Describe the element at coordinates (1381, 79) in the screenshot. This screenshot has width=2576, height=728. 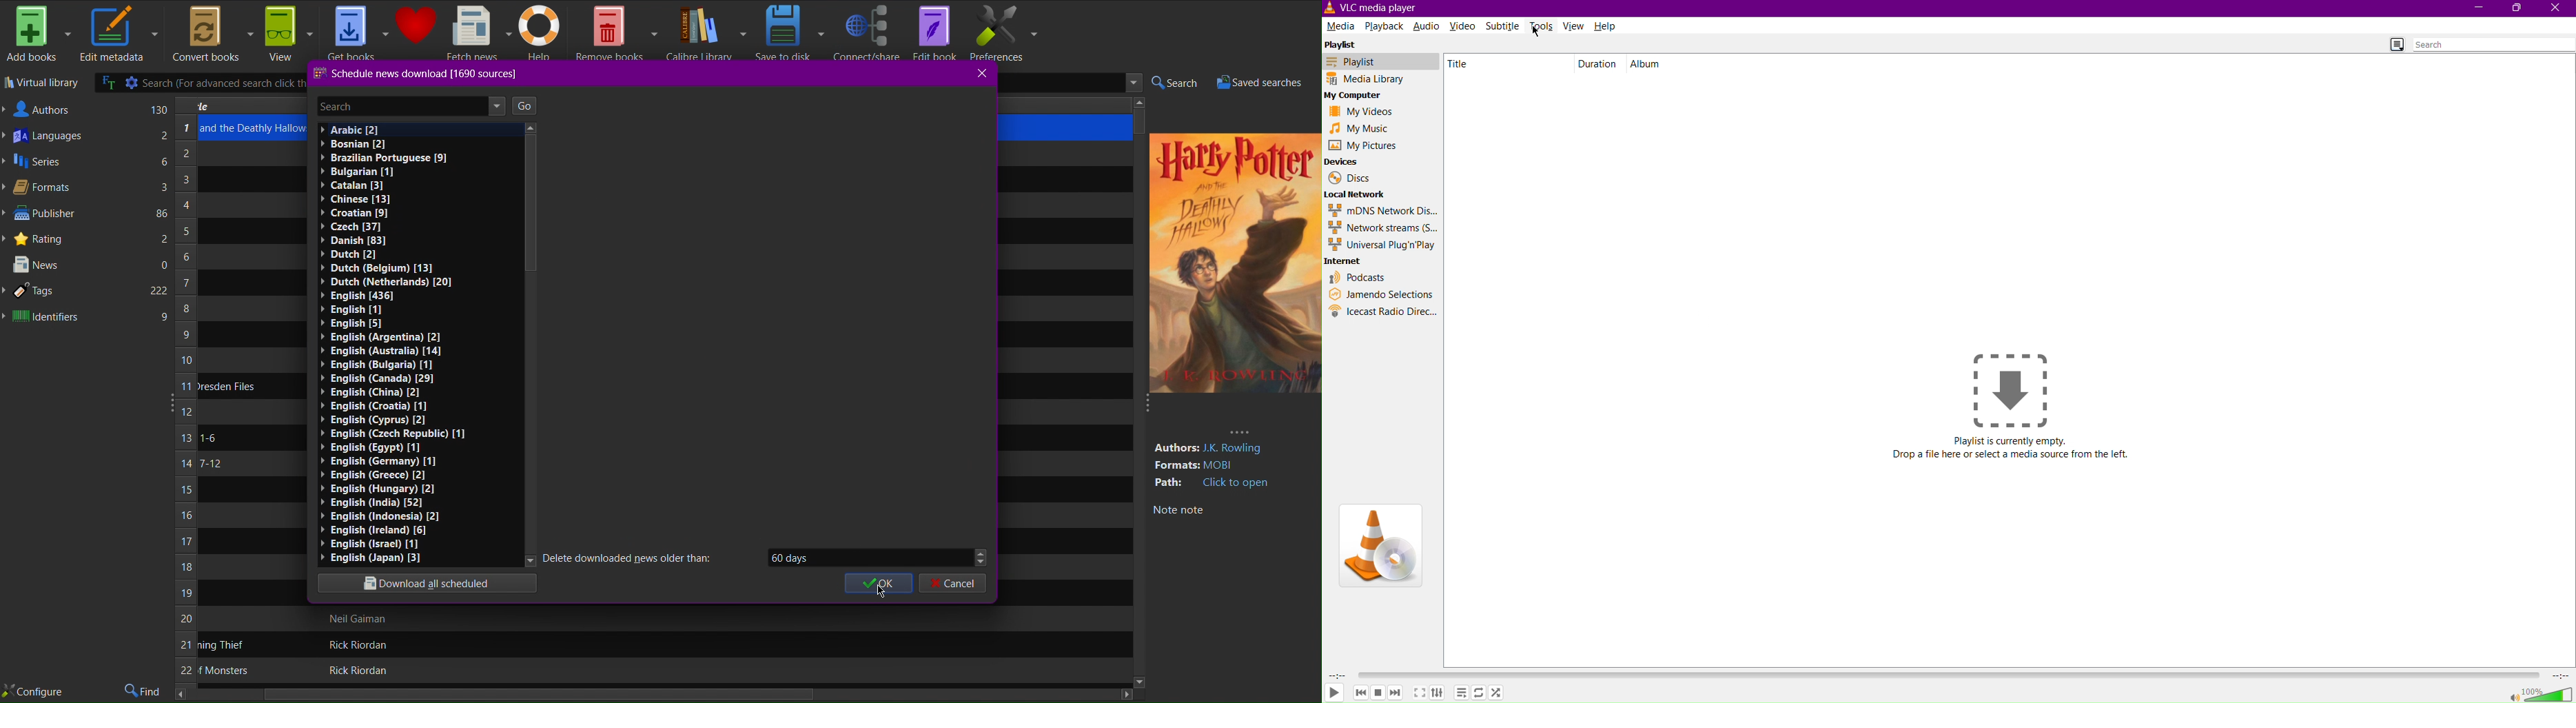
I see `Media Library` at that location.